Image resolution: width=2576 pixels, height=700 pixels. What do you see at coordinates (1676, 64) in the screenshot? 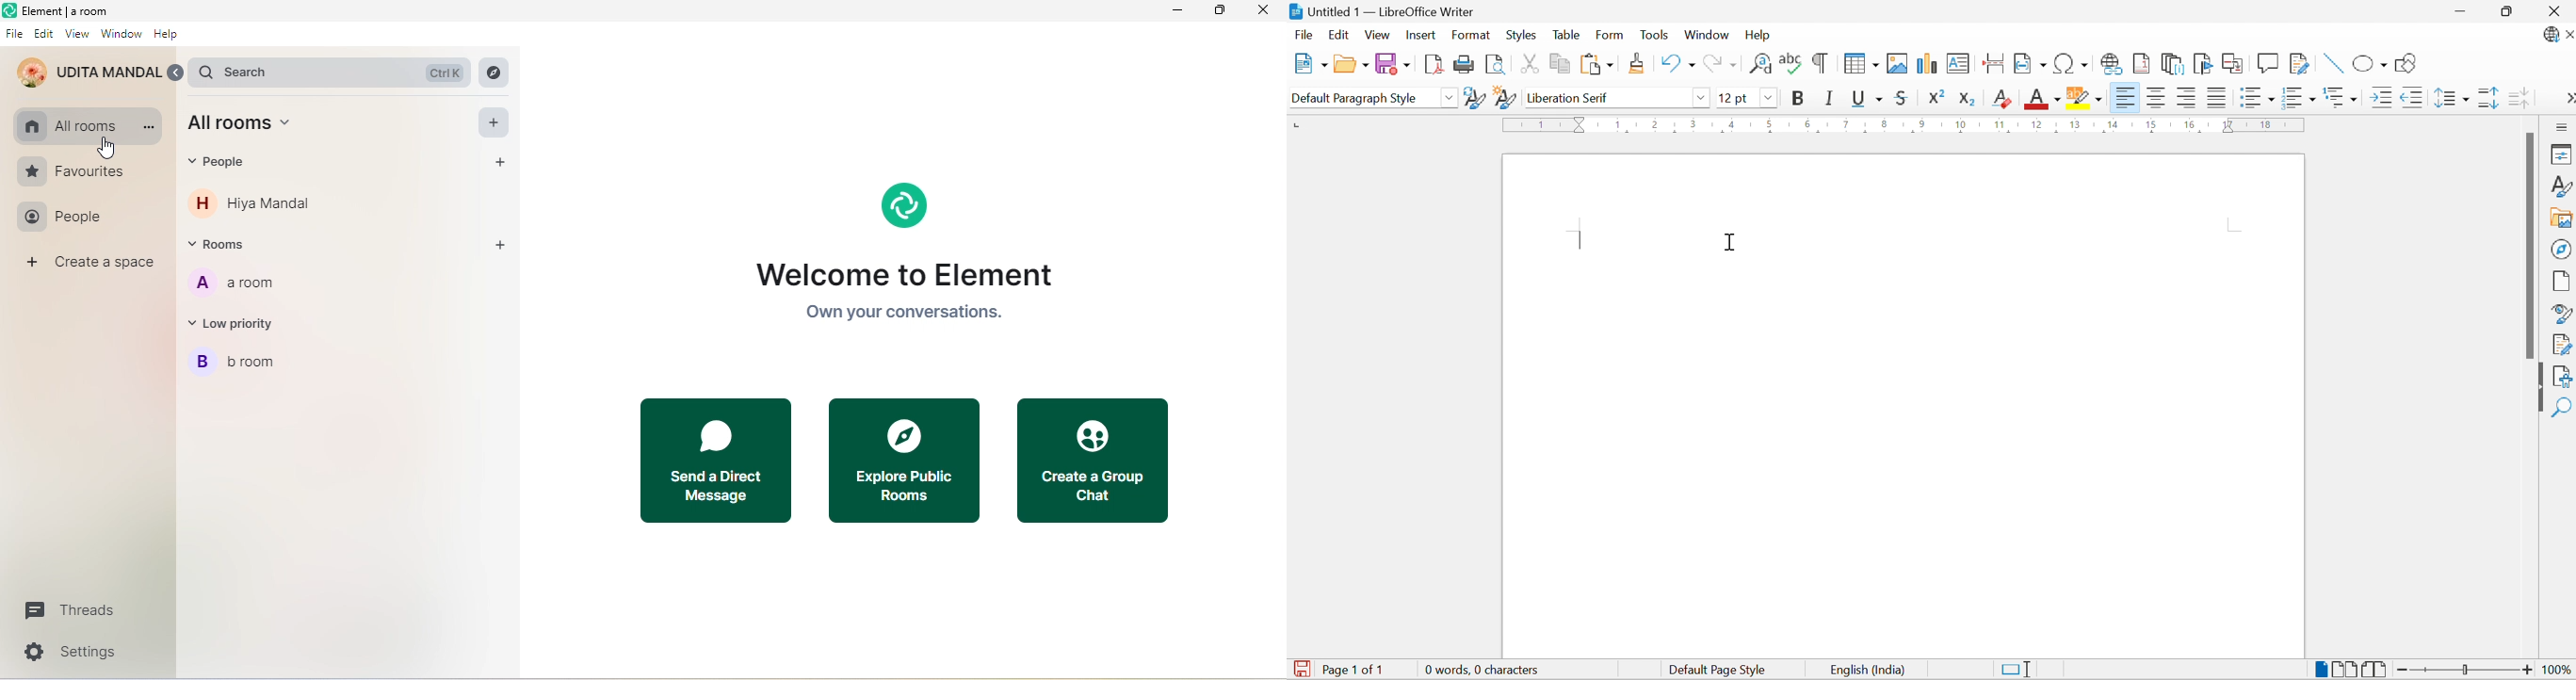
I see `Undo` at bounding box center [1676, 64].